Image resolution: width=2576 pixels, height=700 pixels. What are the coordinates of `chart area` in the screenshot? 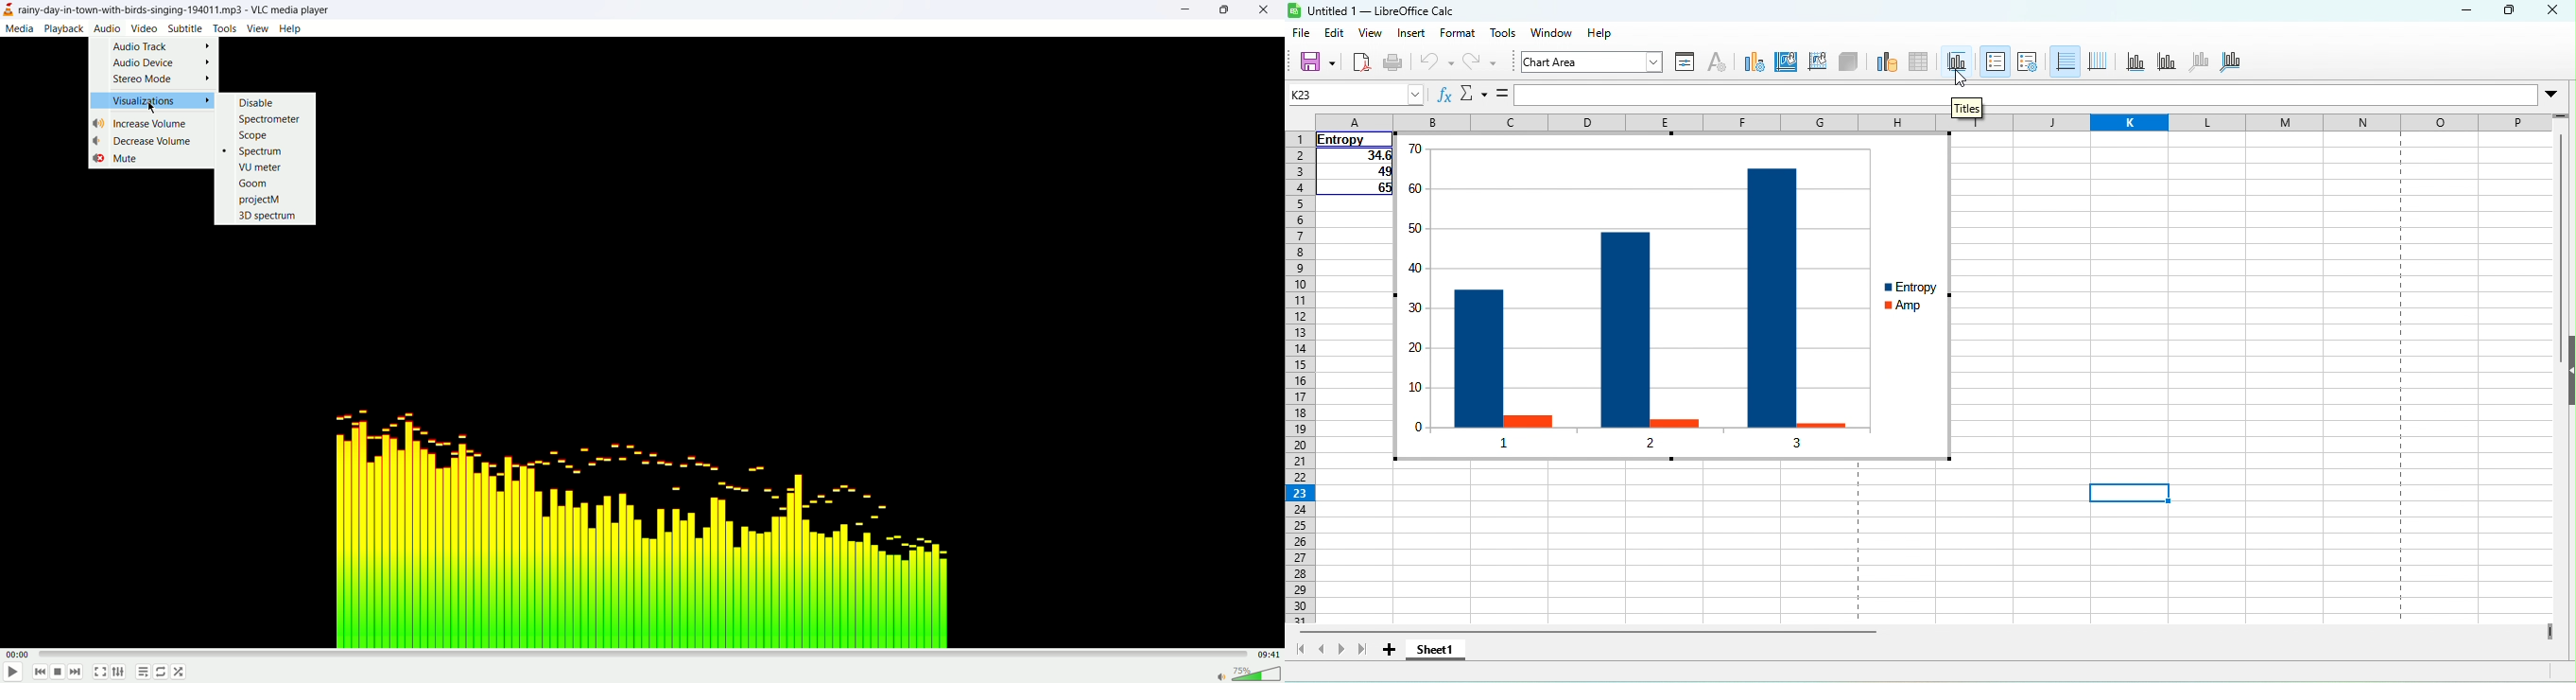 It's located at (1788, 64).